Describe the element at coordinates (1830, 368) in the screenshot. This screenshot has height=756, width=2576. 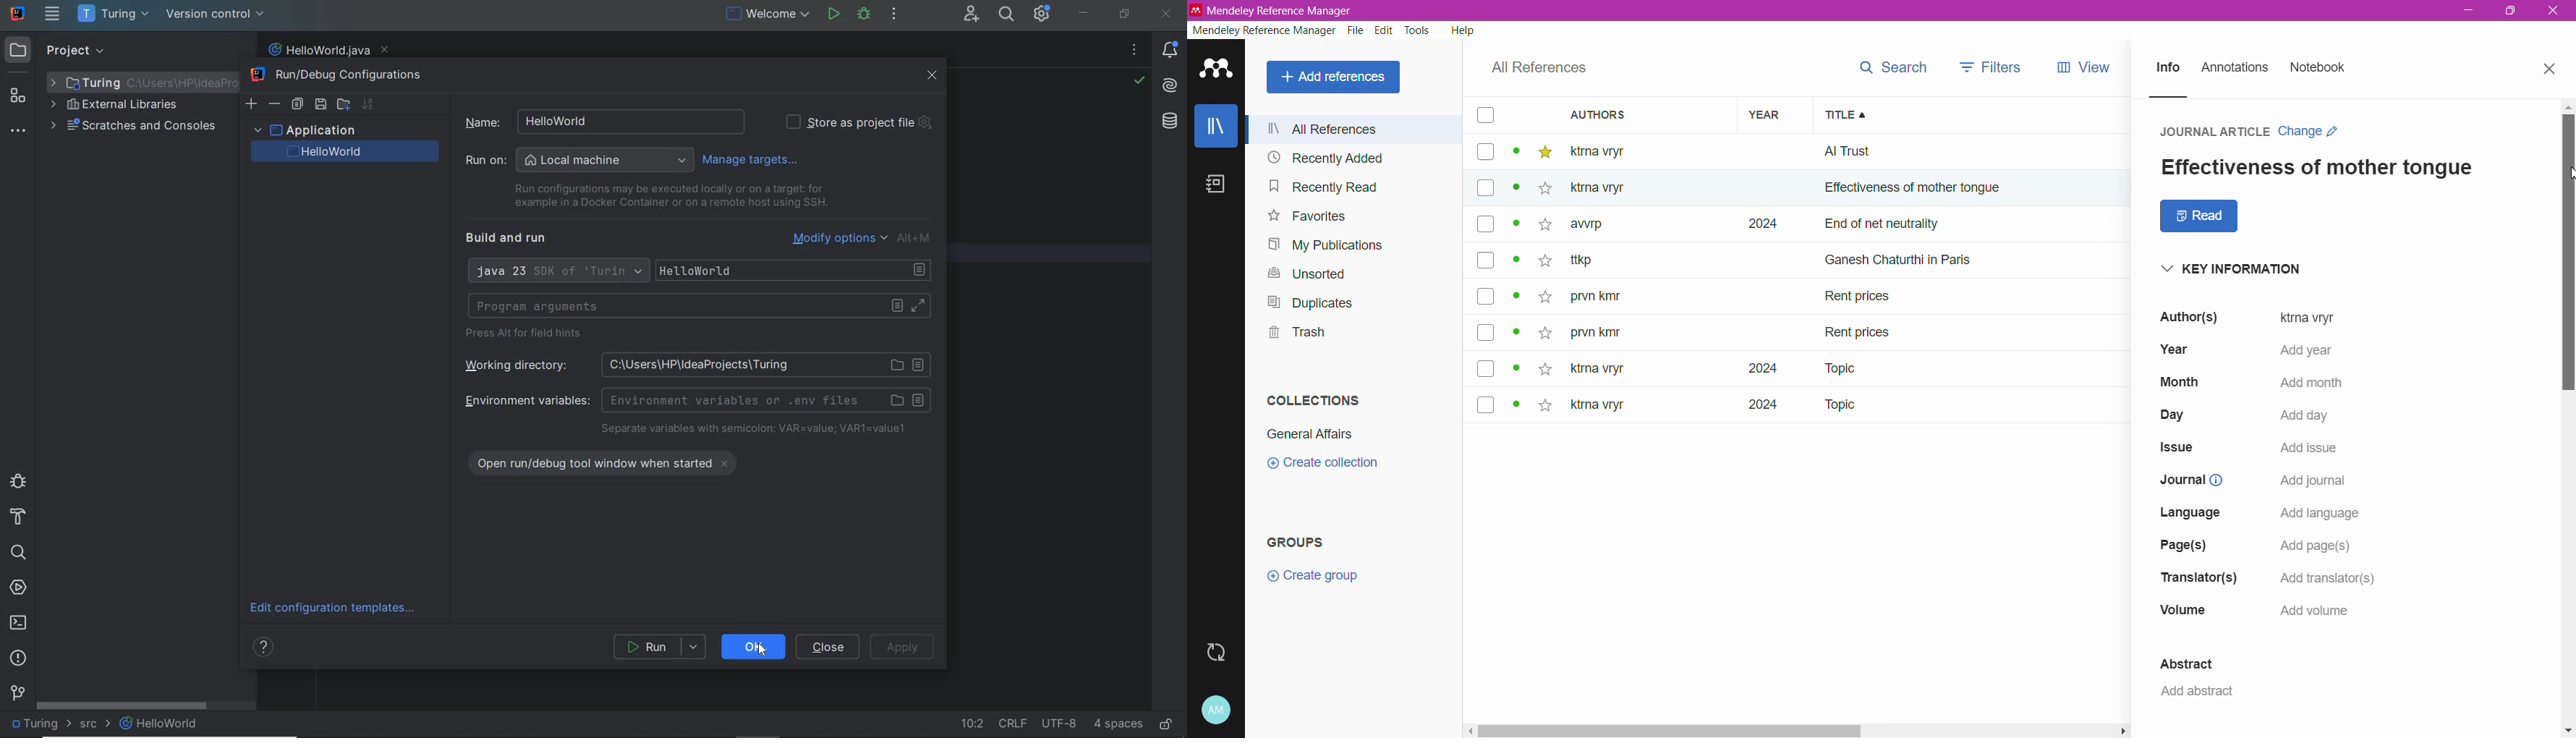
I see `Topic` at that location.